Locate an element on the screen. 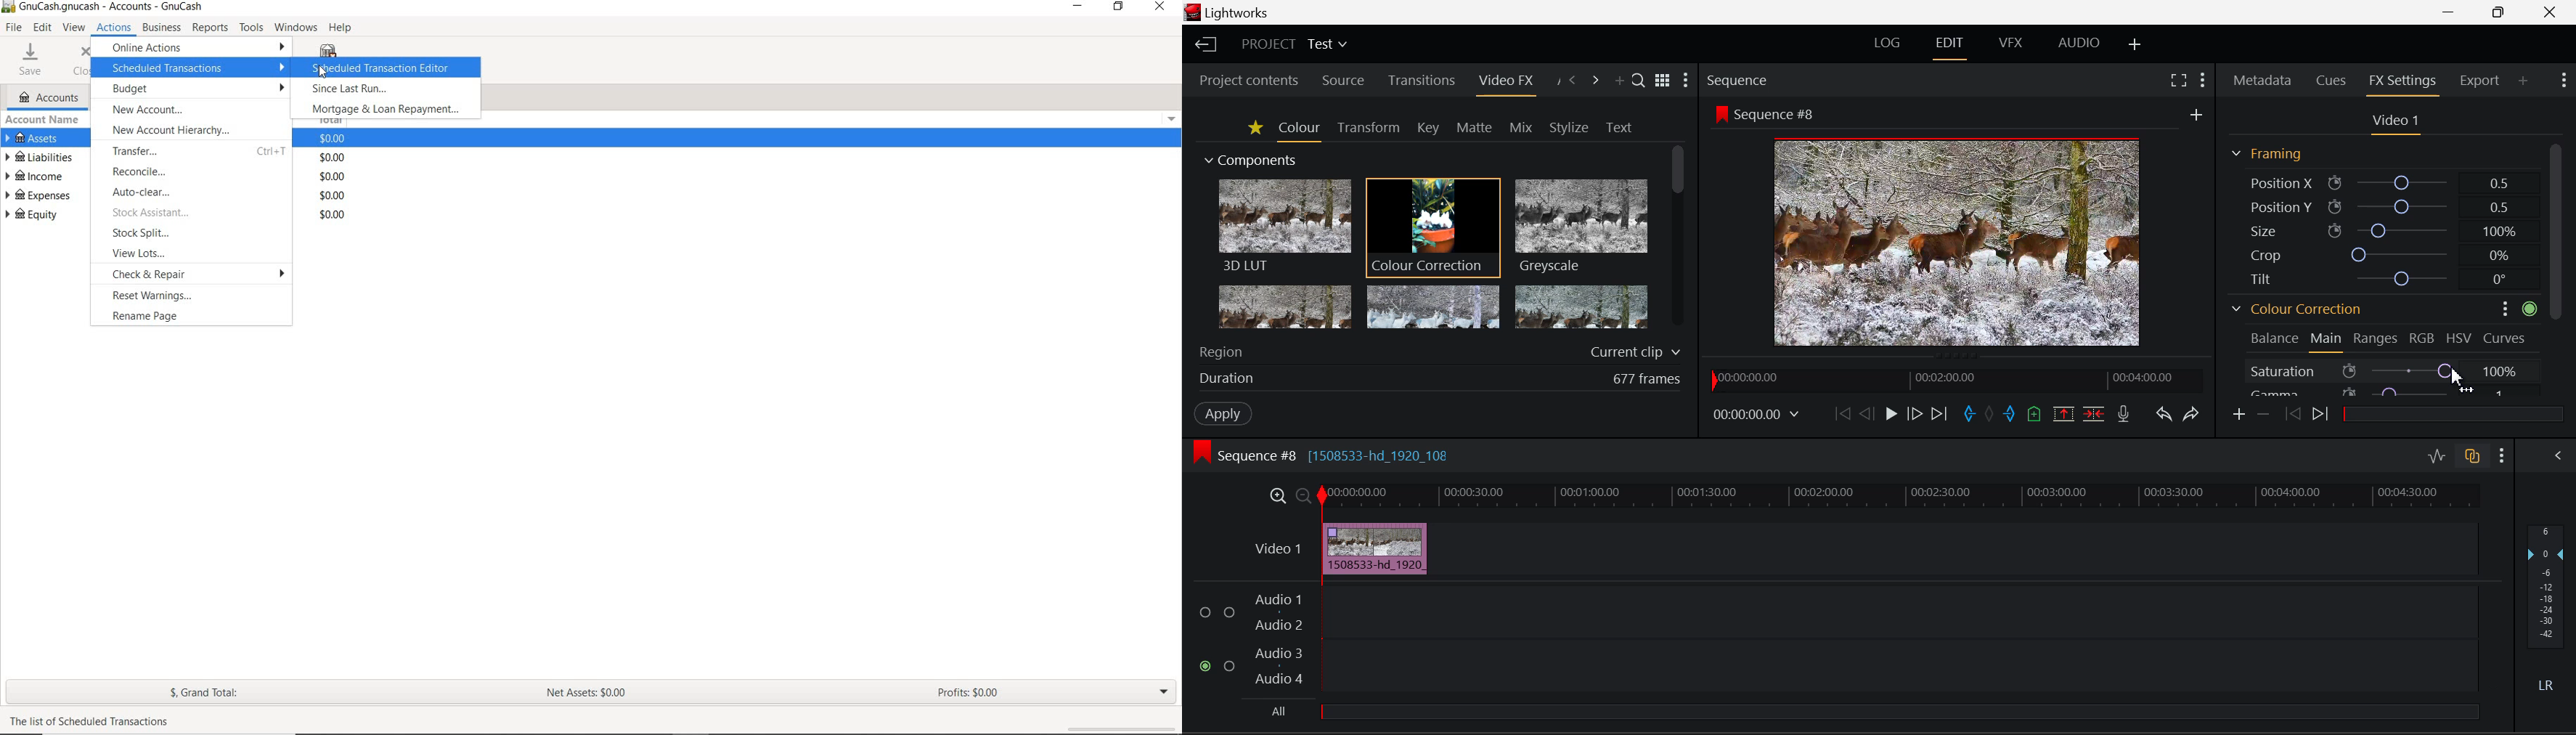  Cursor MOUSE_DOWN on Colour Correction is located at coordinates (1433, 227).